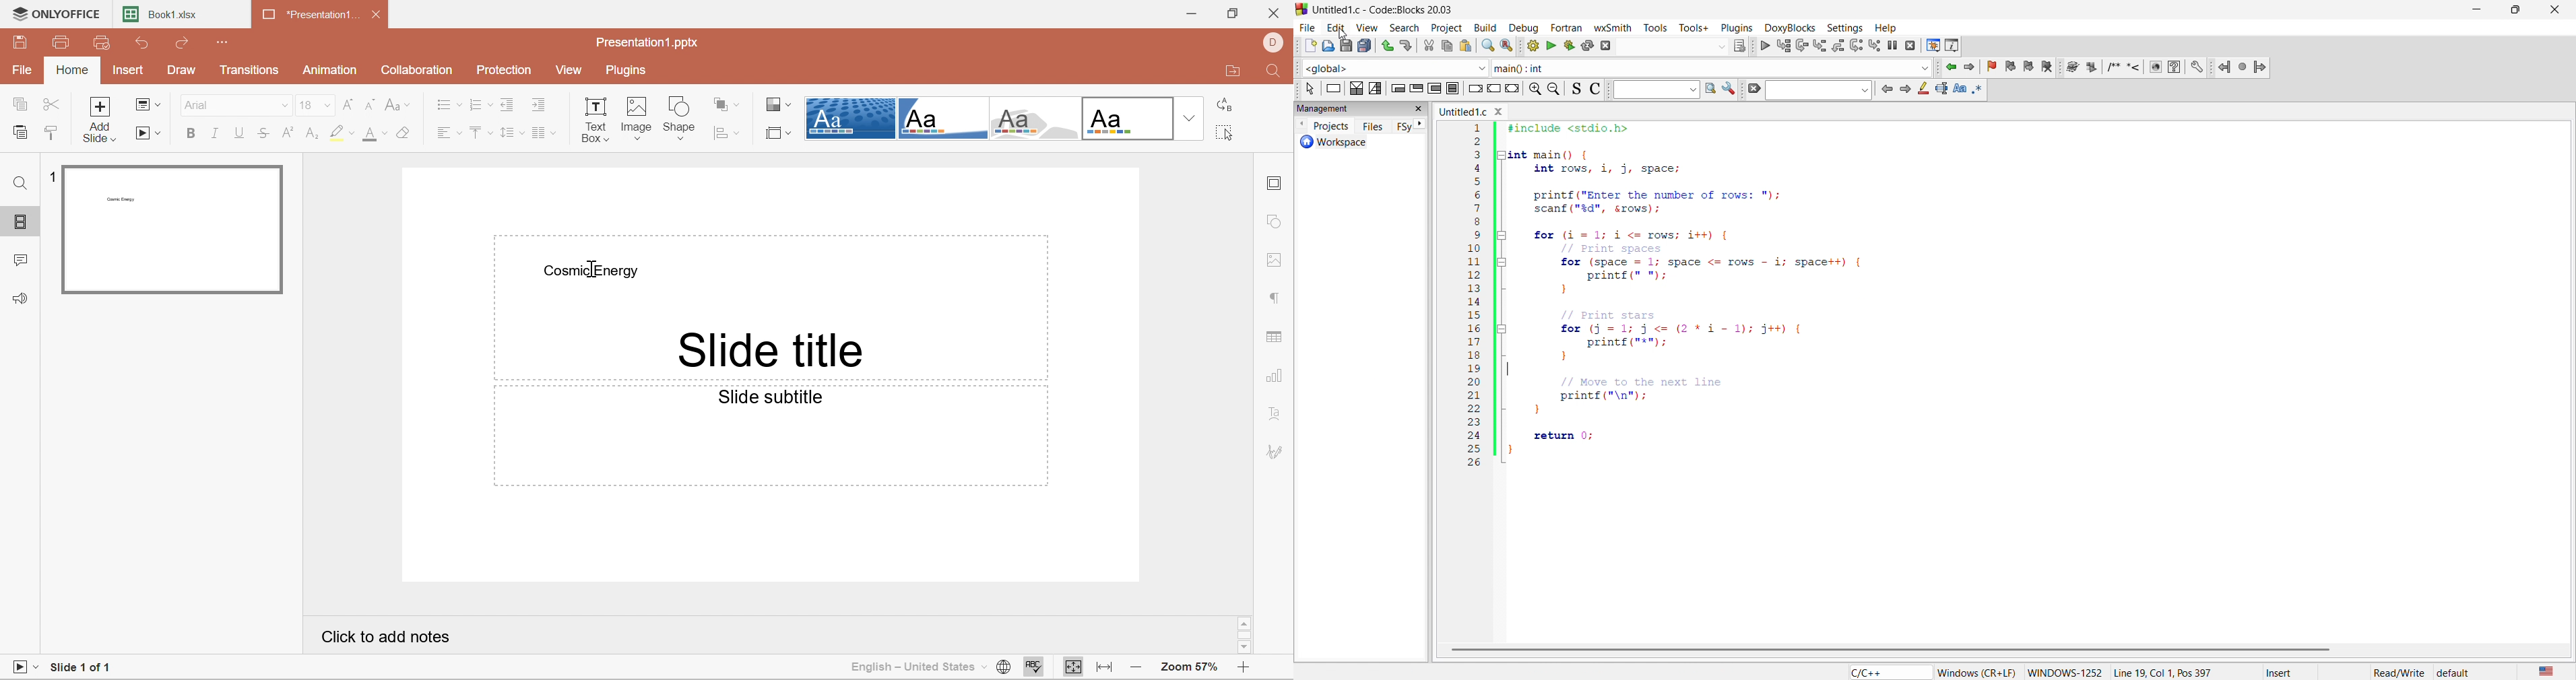 This screenshot has height=700, width=2576. I want to click on View, so click(572, 71).